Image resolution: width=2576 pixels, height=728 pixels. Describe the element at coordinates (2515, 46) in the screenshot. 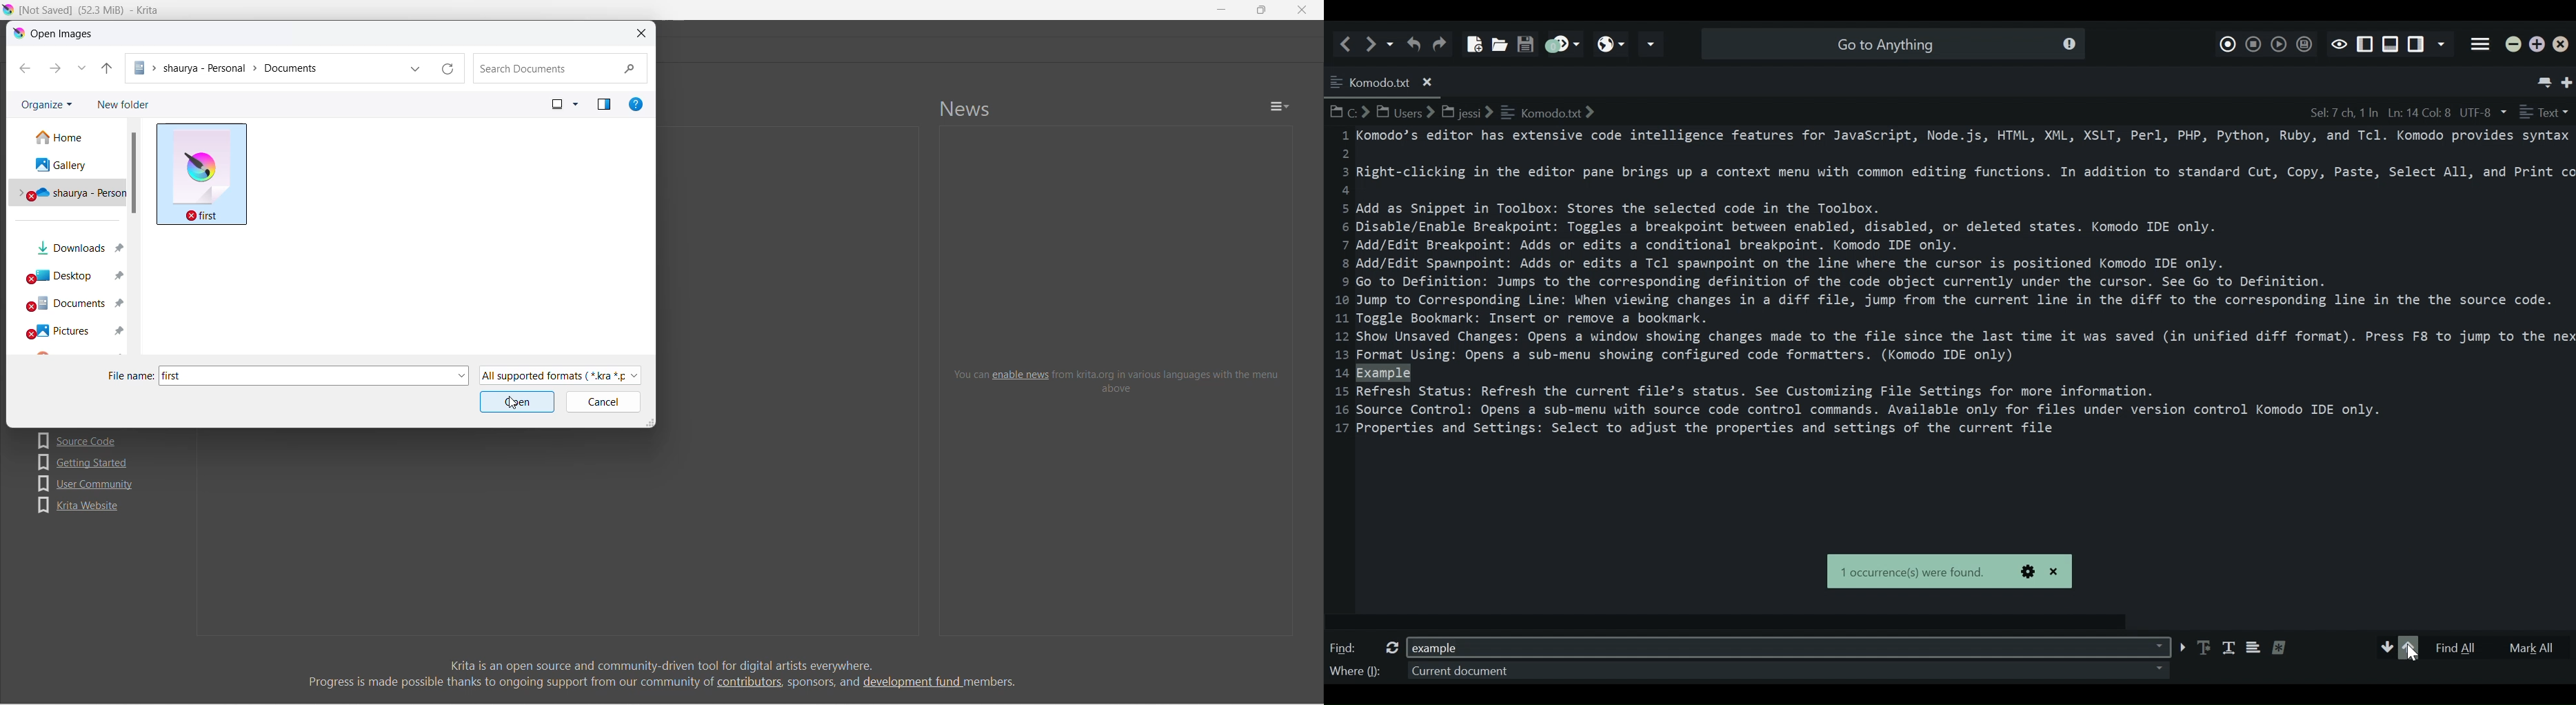

I see `minimize` at that location.